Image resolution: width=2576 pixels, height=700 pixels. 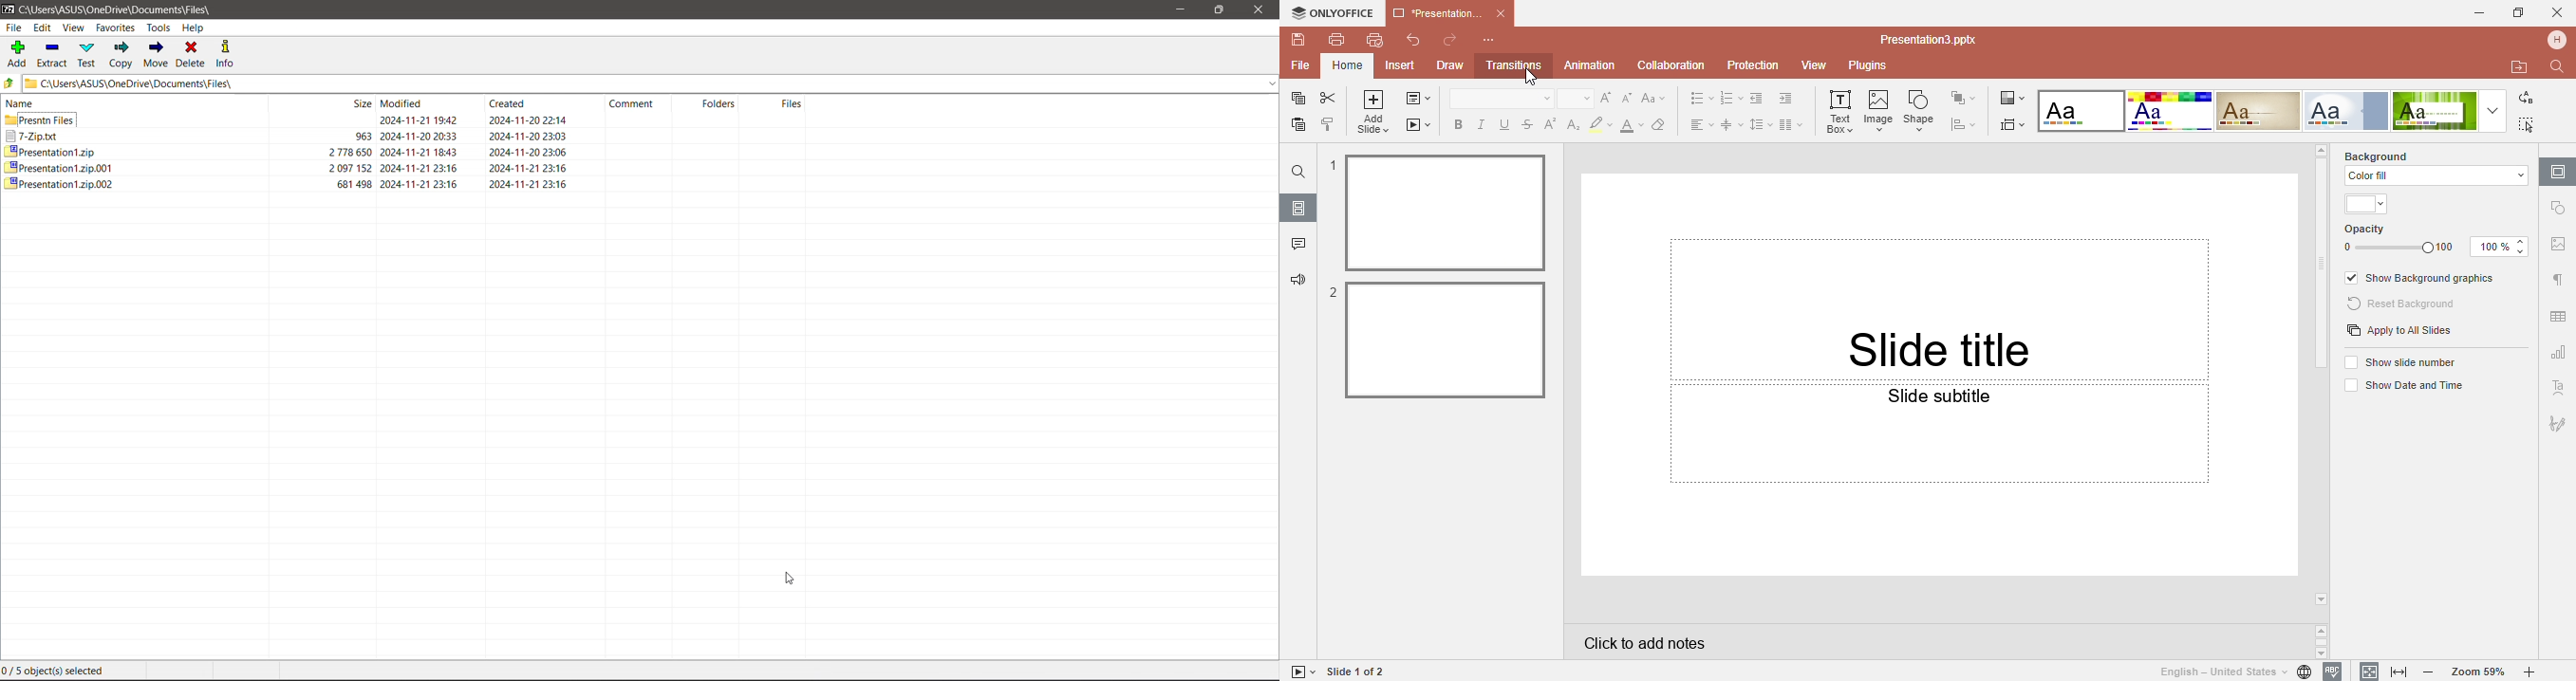 What do you see at coordinates (1590, 64) in the screenshot?
I see `Animation` at bounding box center [1590, 64].